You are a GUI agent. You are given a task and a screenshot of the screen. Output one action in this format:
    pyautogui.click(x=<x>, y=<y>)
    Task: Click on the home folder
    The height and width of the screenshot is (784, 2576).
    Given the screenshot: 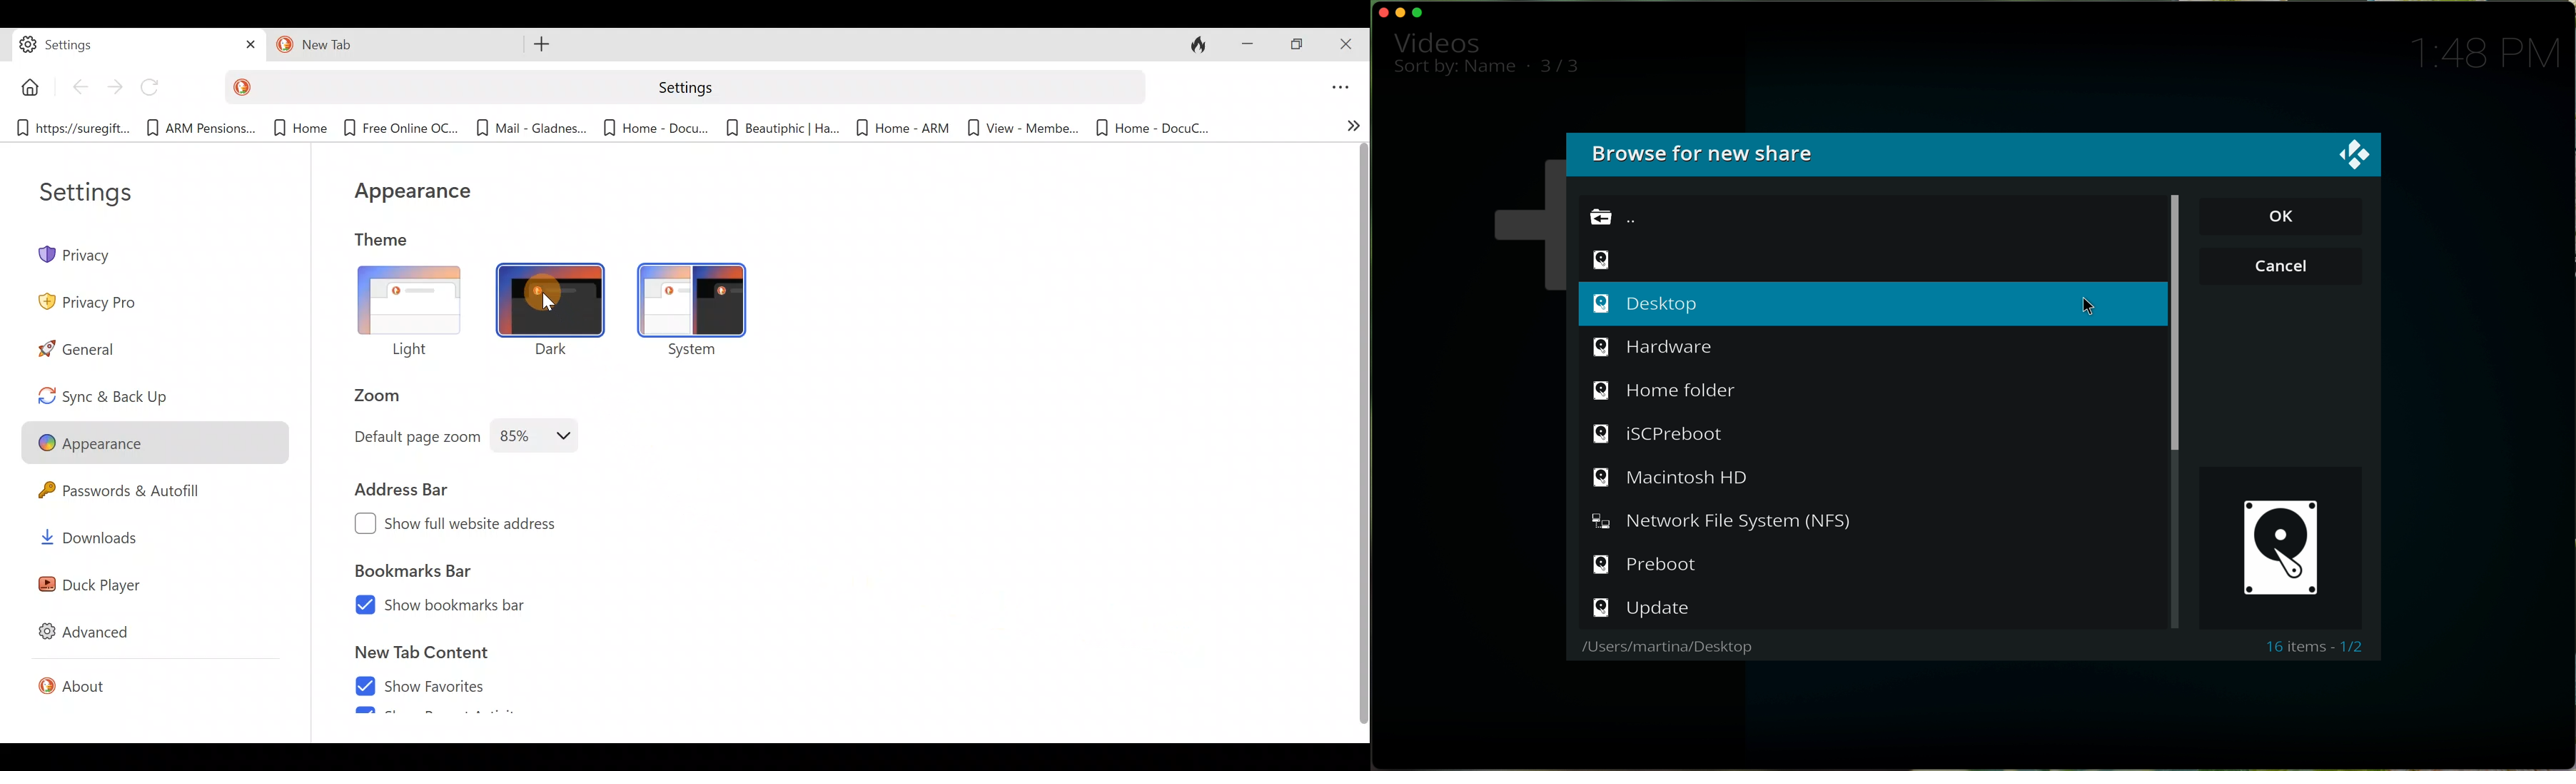 What is the action you would take?
    pyautogui.click(x=1667, y=391)
    